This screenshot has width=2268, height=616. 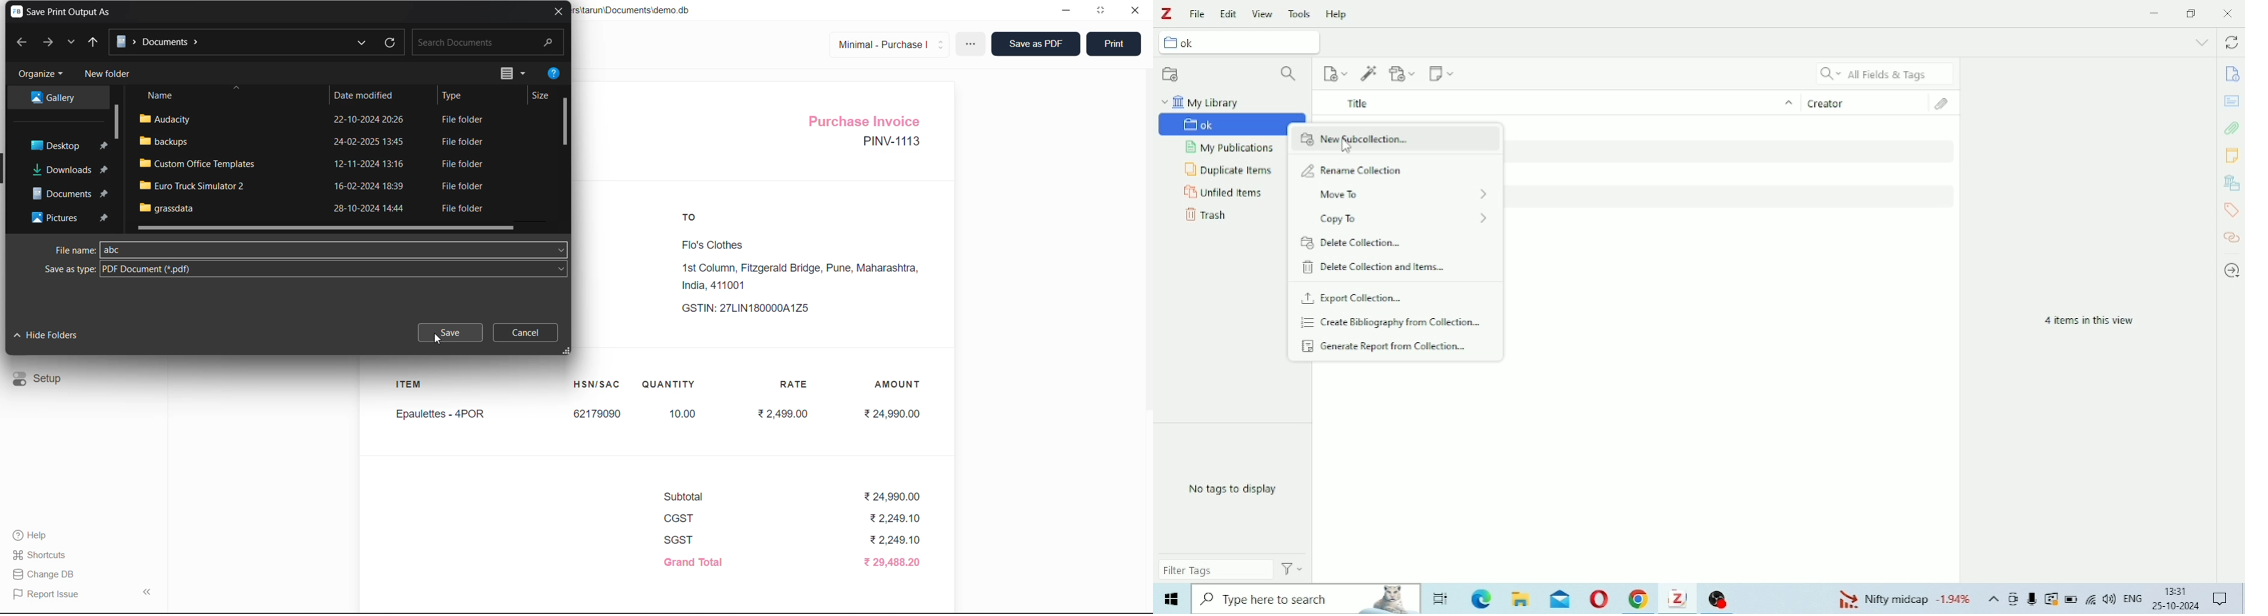 I want to click on Nifty midcap -1.94%, so click(x=1902, y=598).